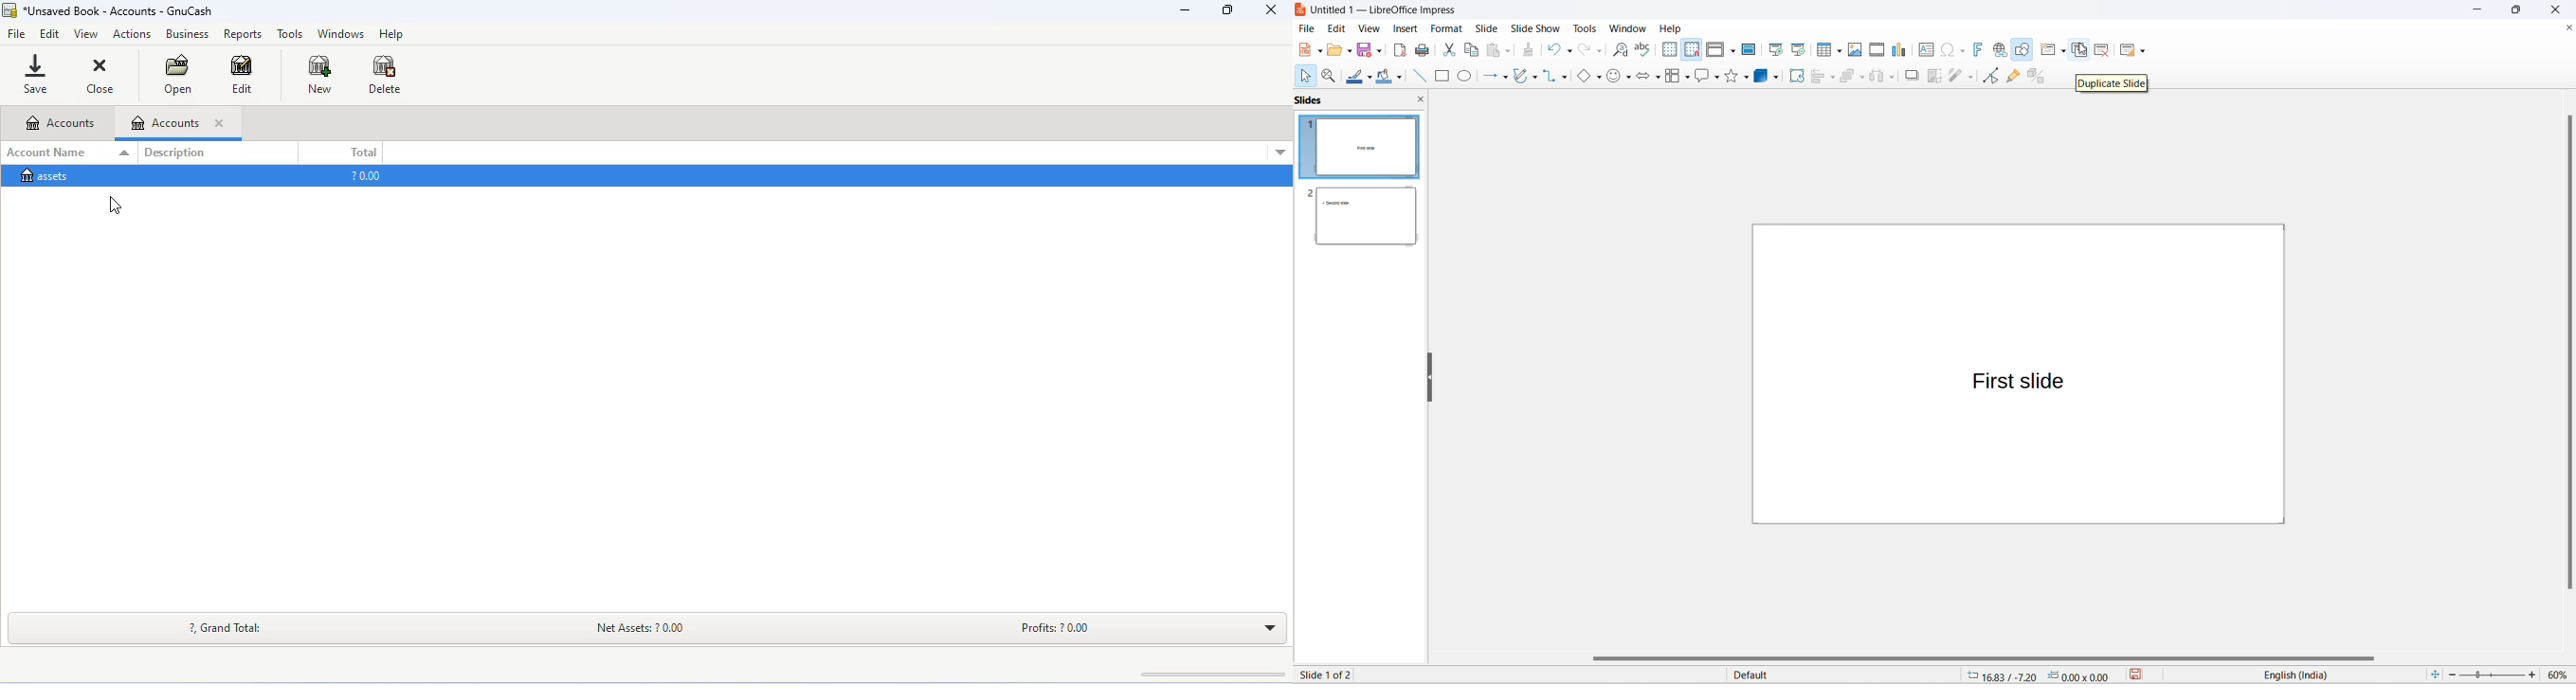 This screenshot has width=2576, height=700. What do you see at coordinates (1278, 152) in the screenshot?
I see `drop down` at bounding box center [1278, 152].